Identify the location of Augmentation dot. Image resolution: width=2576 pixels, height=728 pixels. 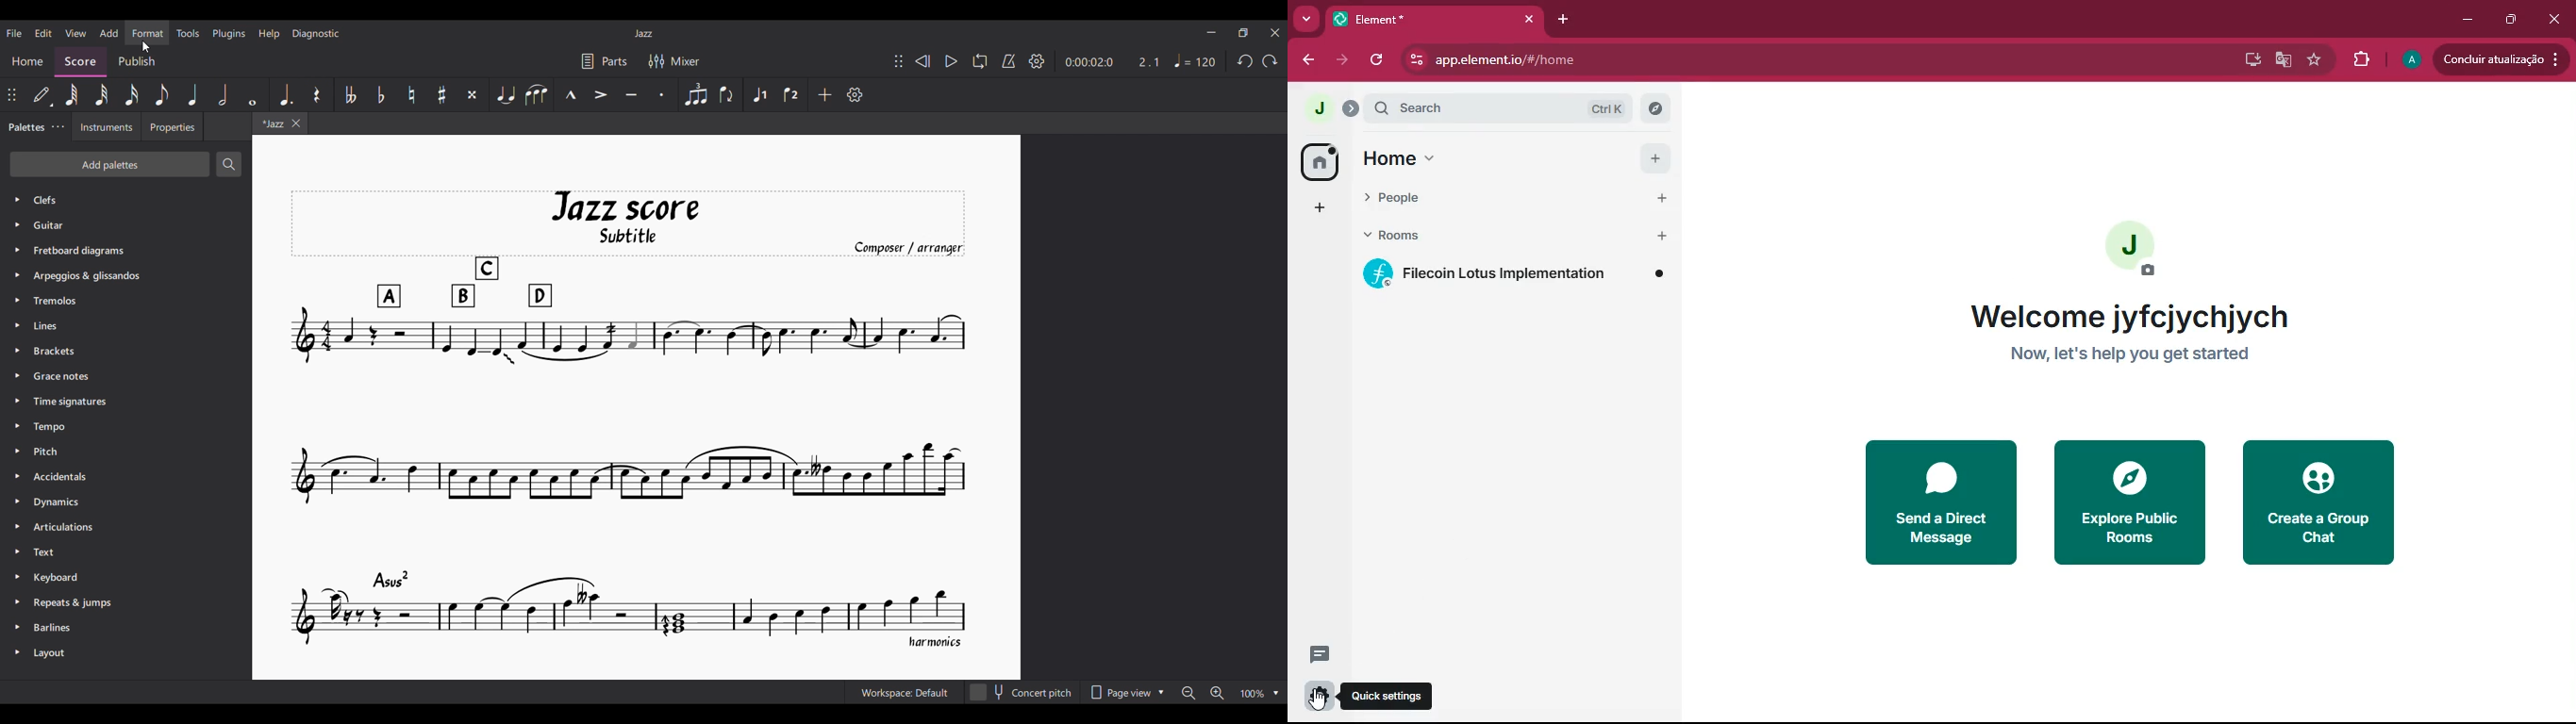
(286, 95).